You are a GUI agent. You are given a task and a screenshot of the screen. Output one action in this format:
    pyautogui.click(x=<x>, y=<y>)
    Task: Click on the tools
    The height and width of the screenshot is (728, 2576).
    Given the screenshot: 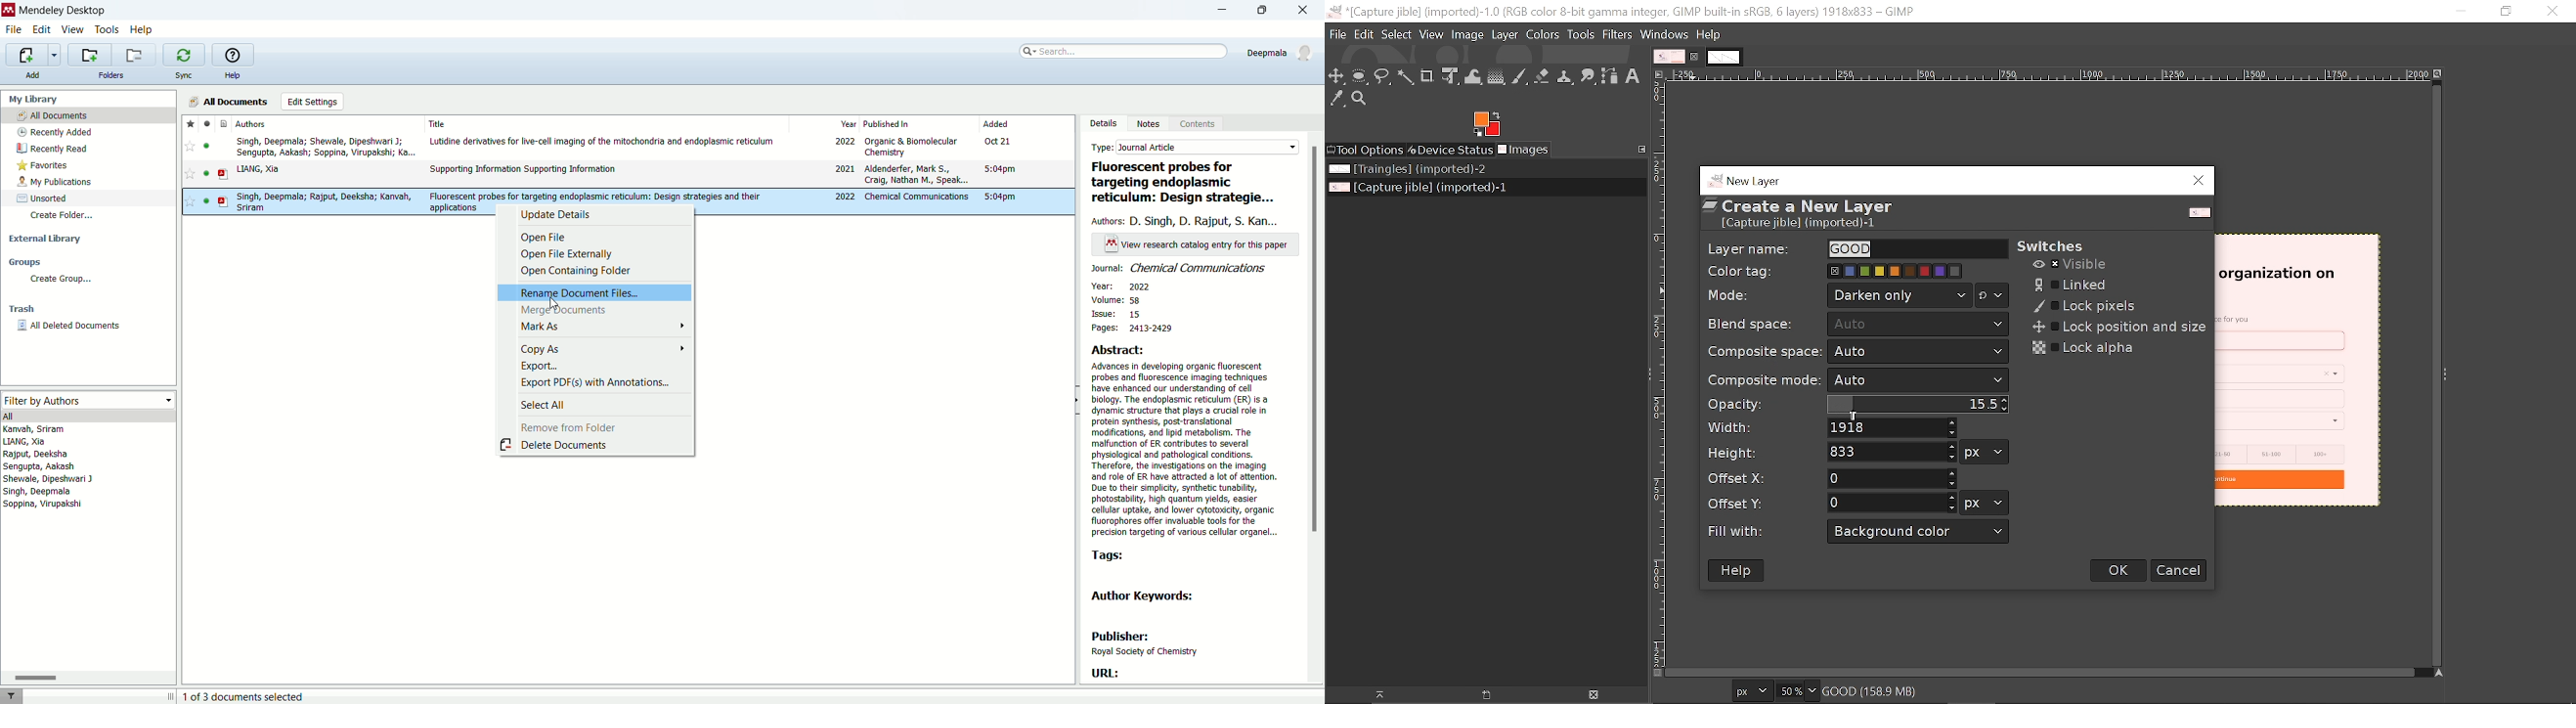 What is the action you would take?
    pyautogui.click(x=108, y=30)
    